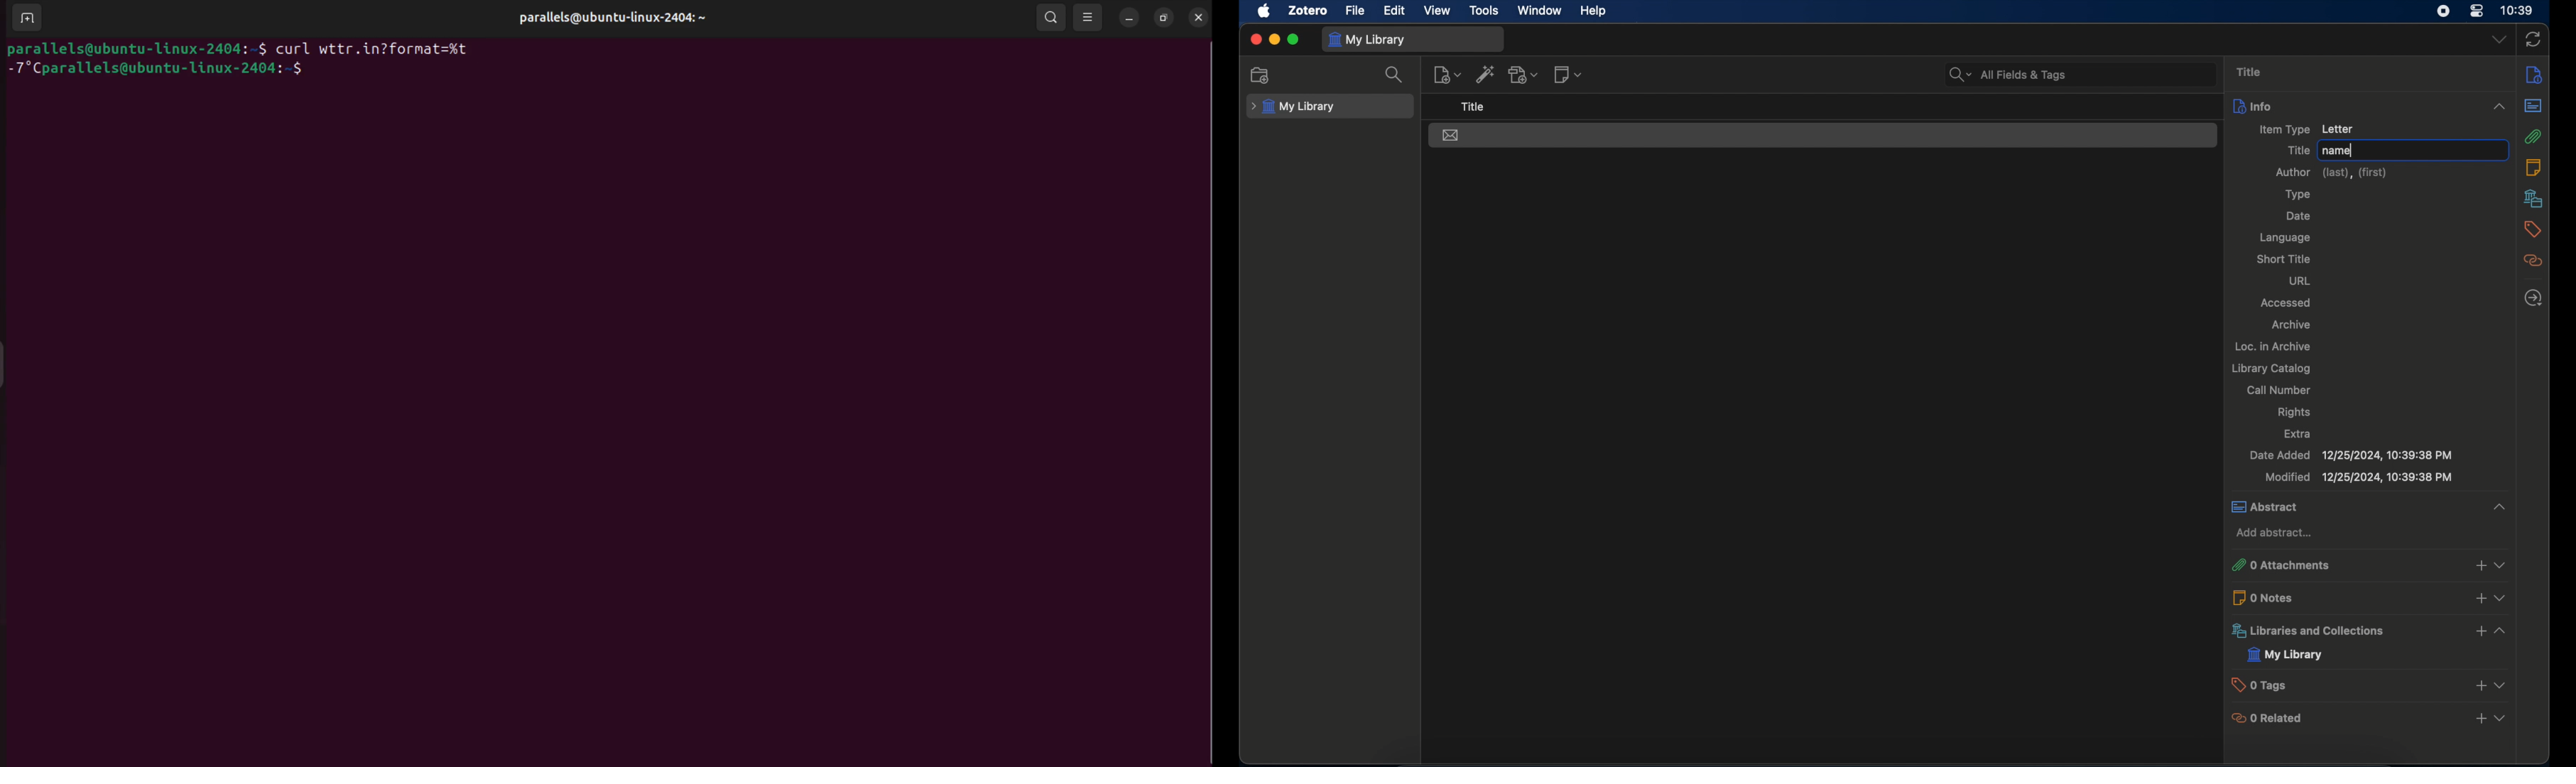 Image resolution: width=2576 pixels, height=784 pixels. What do you see at coordinates (1088, 17) in the screenshot?
I see `view options` at bounding box center [1088, 17].